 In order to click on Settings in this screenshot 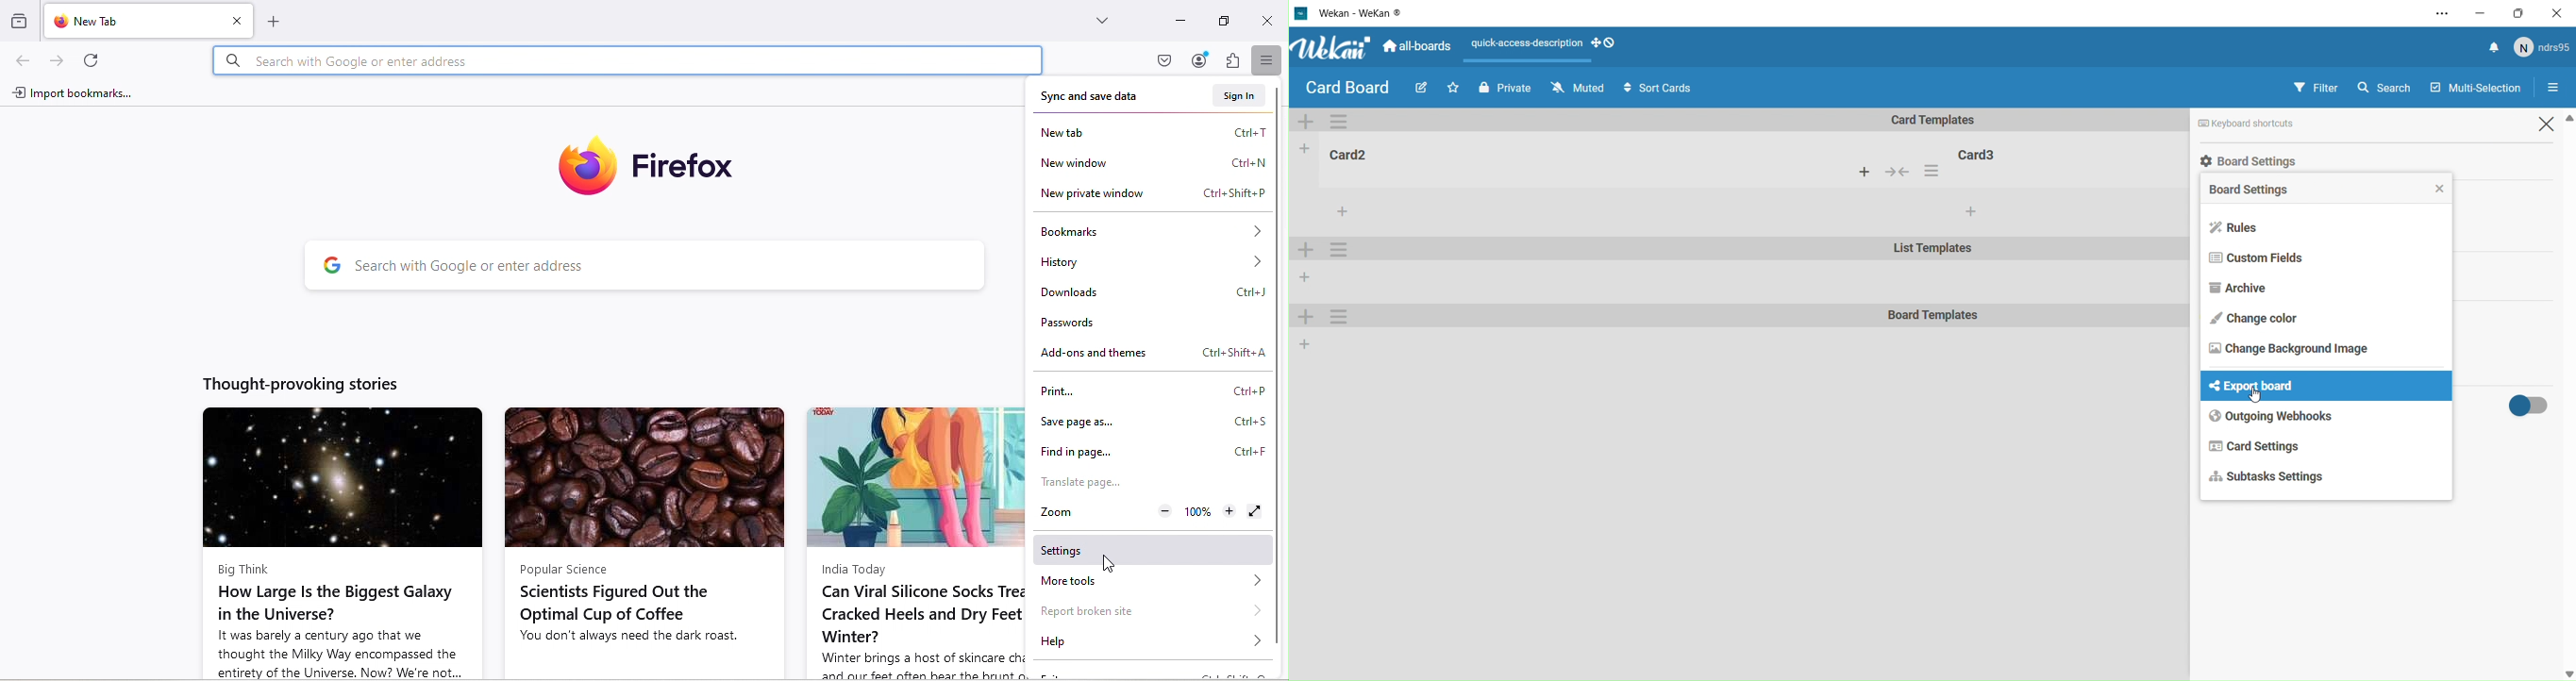, I will do `click(1341, 316)`.